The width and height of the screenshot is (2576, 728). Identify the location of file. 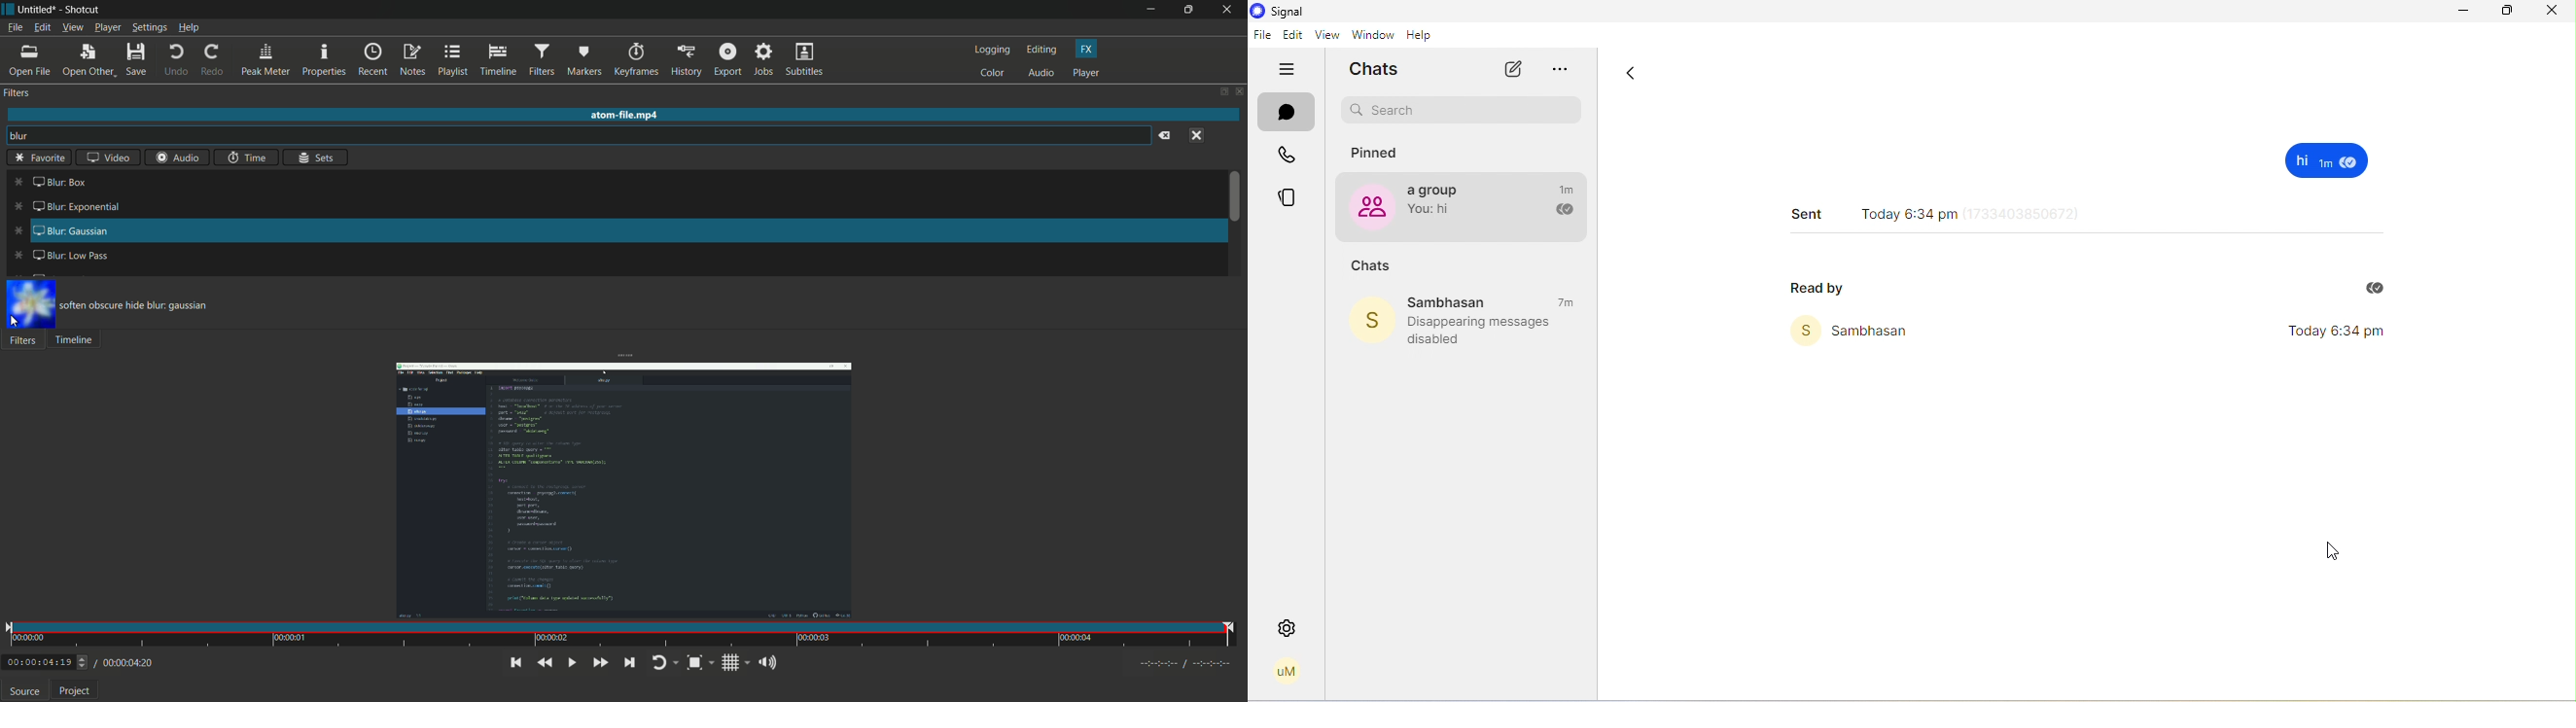
(1262, 35).